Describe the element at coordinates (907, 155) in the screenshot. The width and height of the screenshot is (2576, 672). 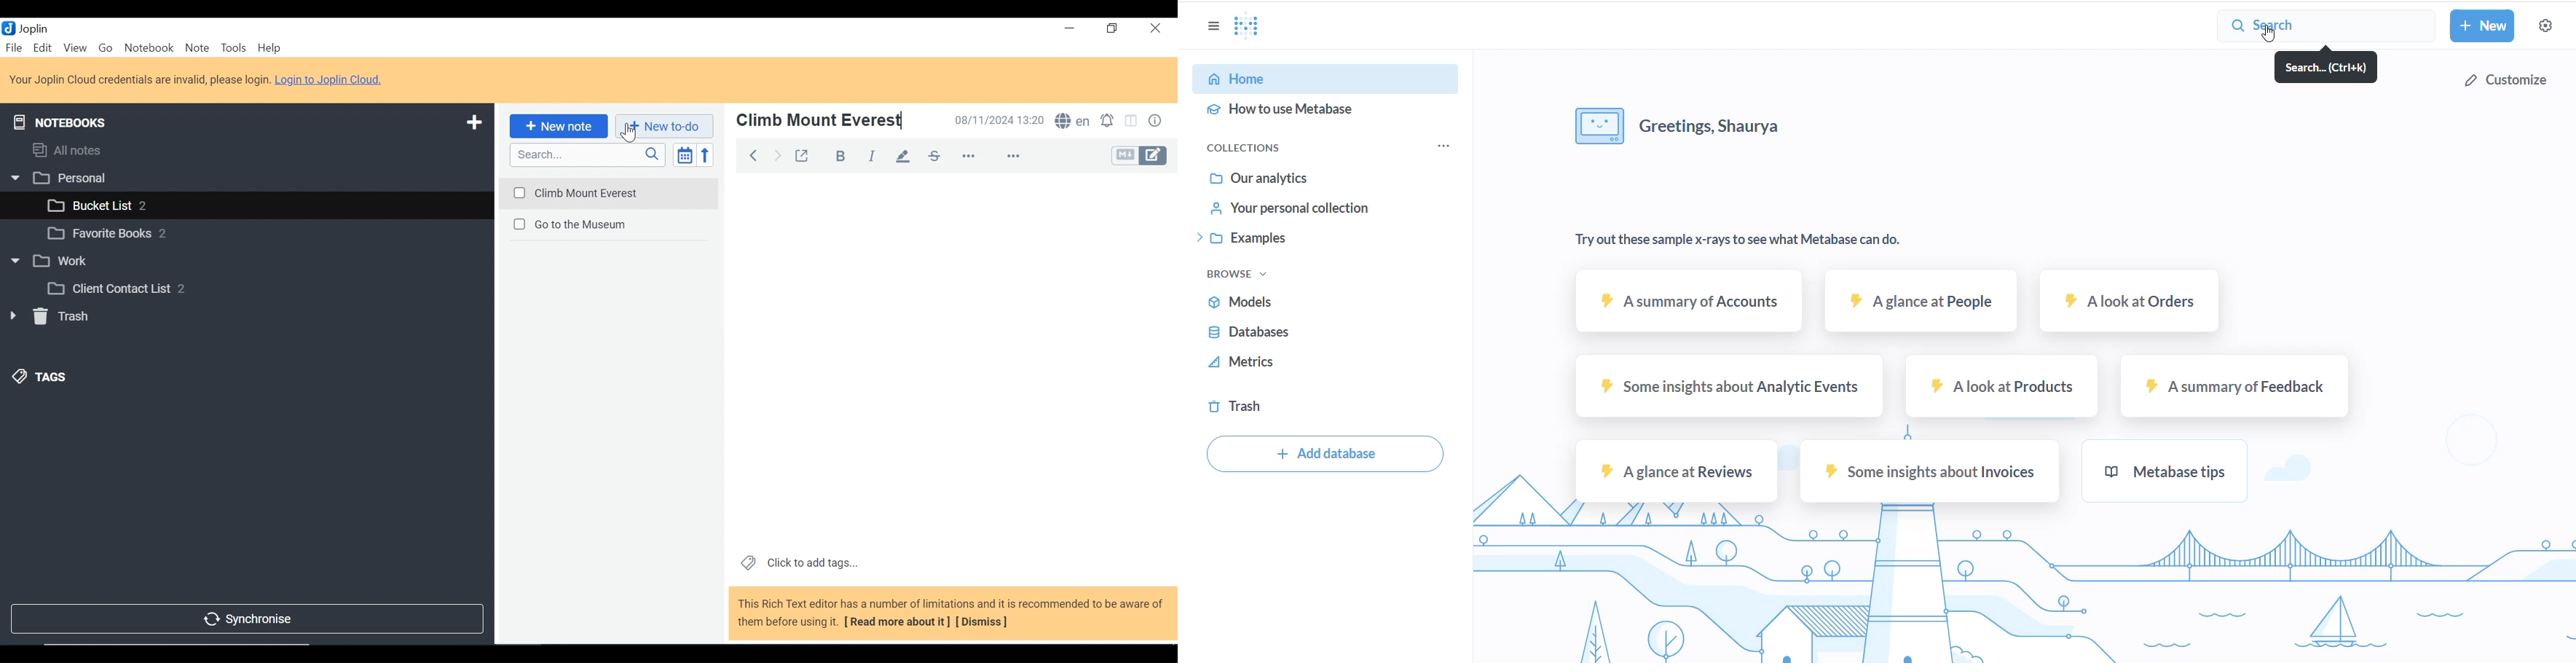
I see `Highlight` at that location.